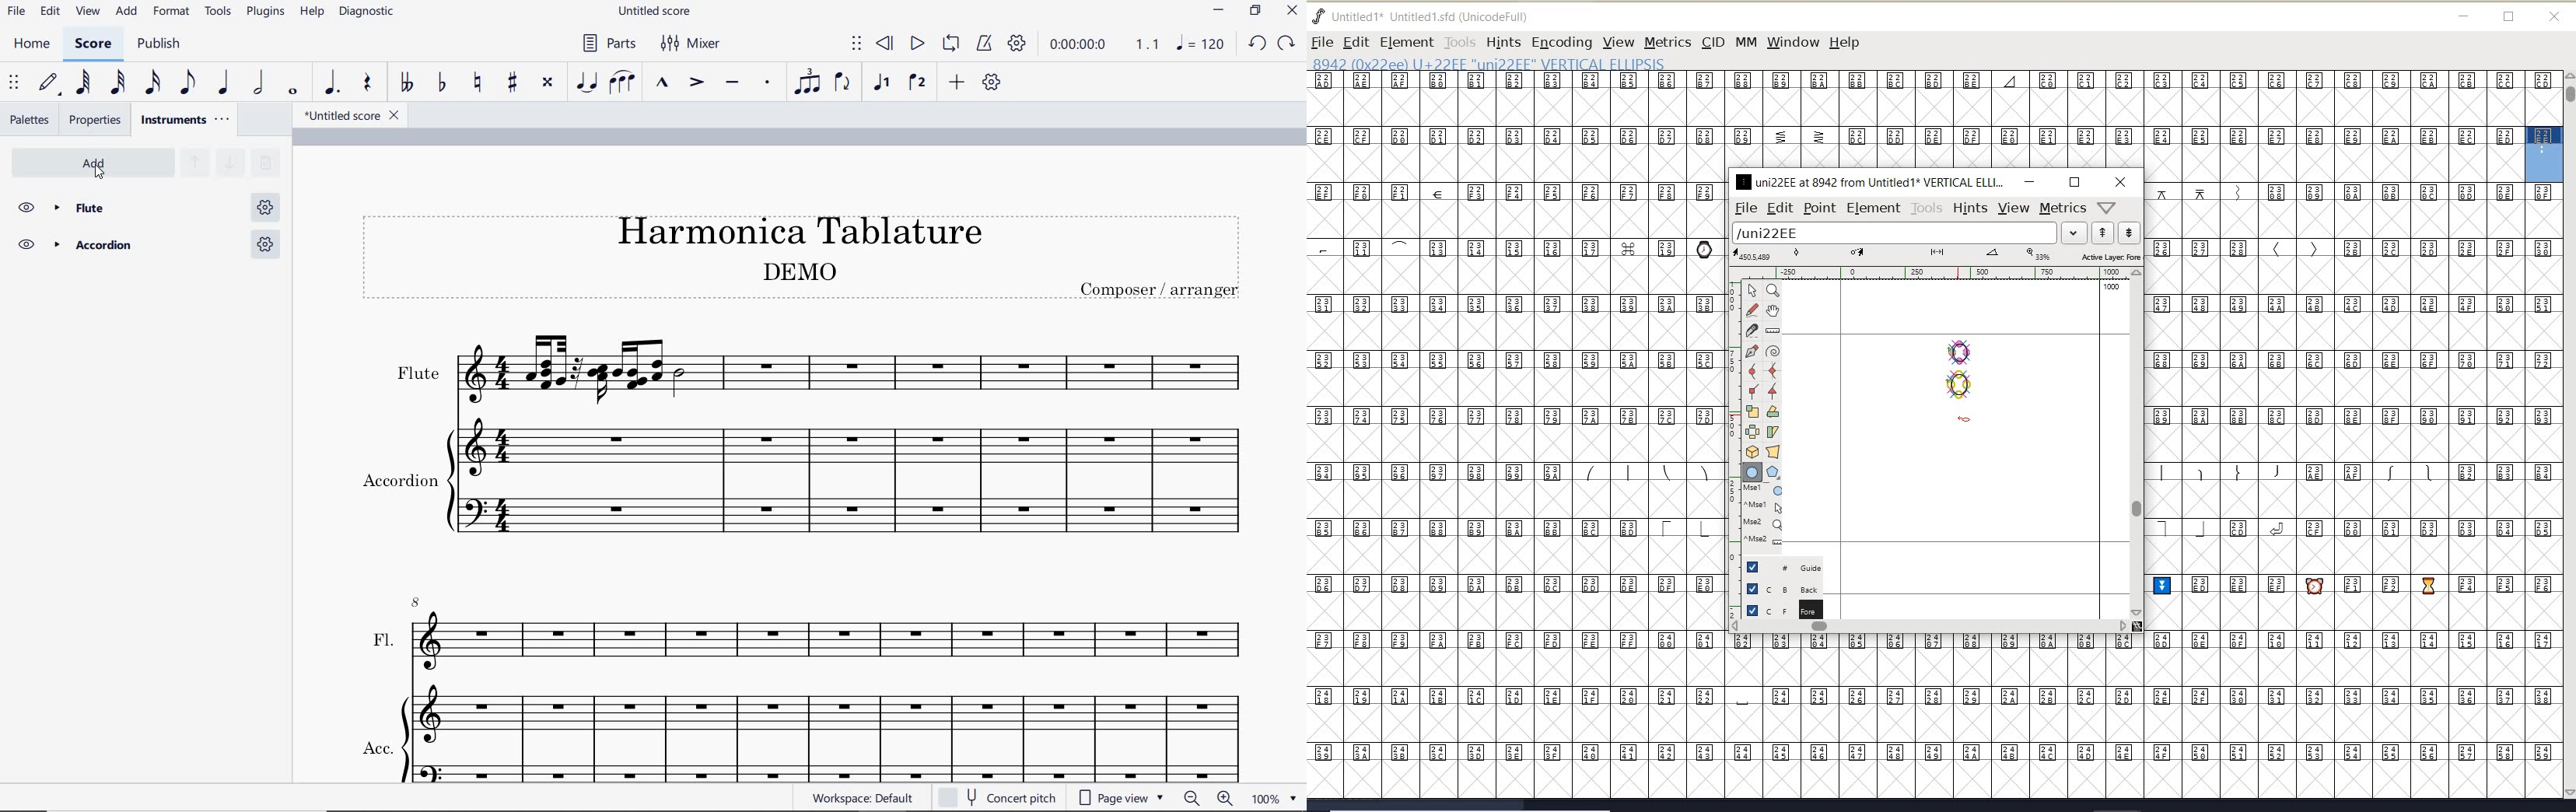 The image size is (2576, 812). I want to click on FILE, so click(16, 10).